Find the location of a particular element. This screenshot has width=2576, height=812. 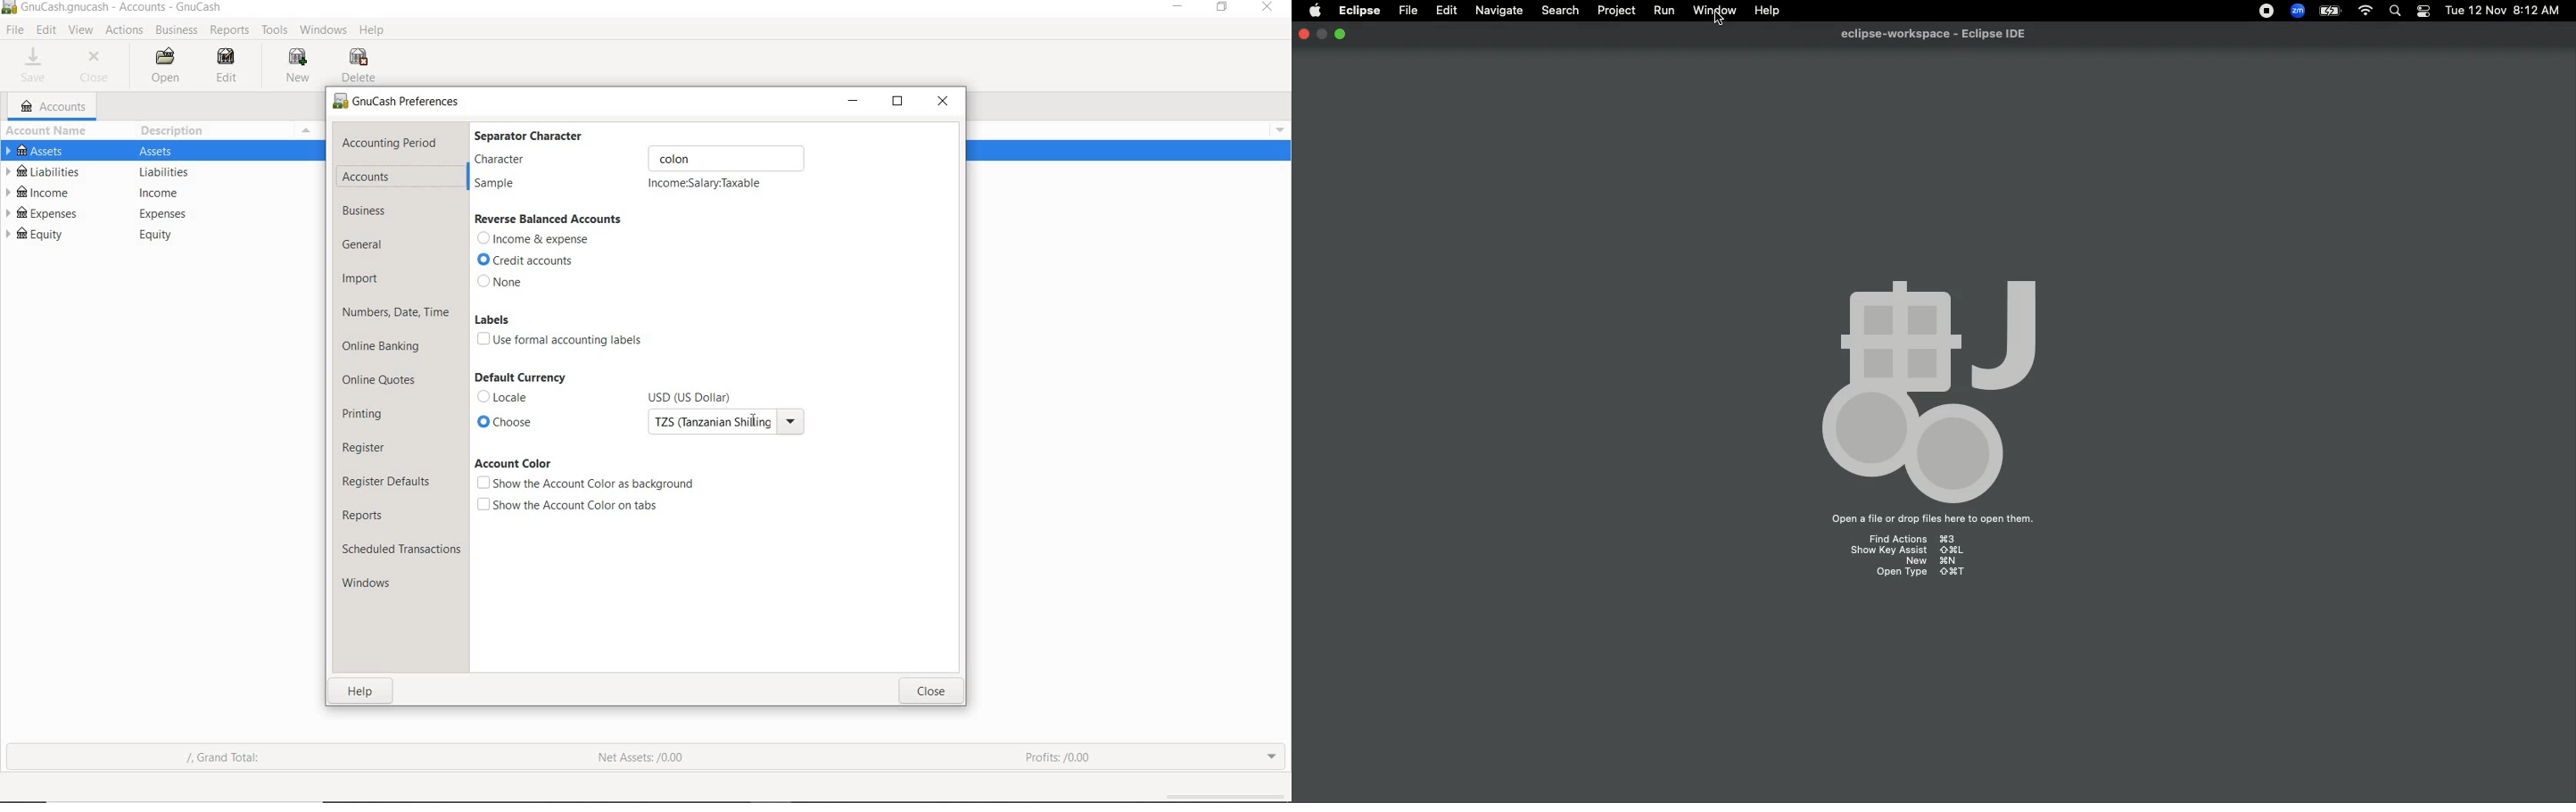

 is located at coordinates (8, 8).